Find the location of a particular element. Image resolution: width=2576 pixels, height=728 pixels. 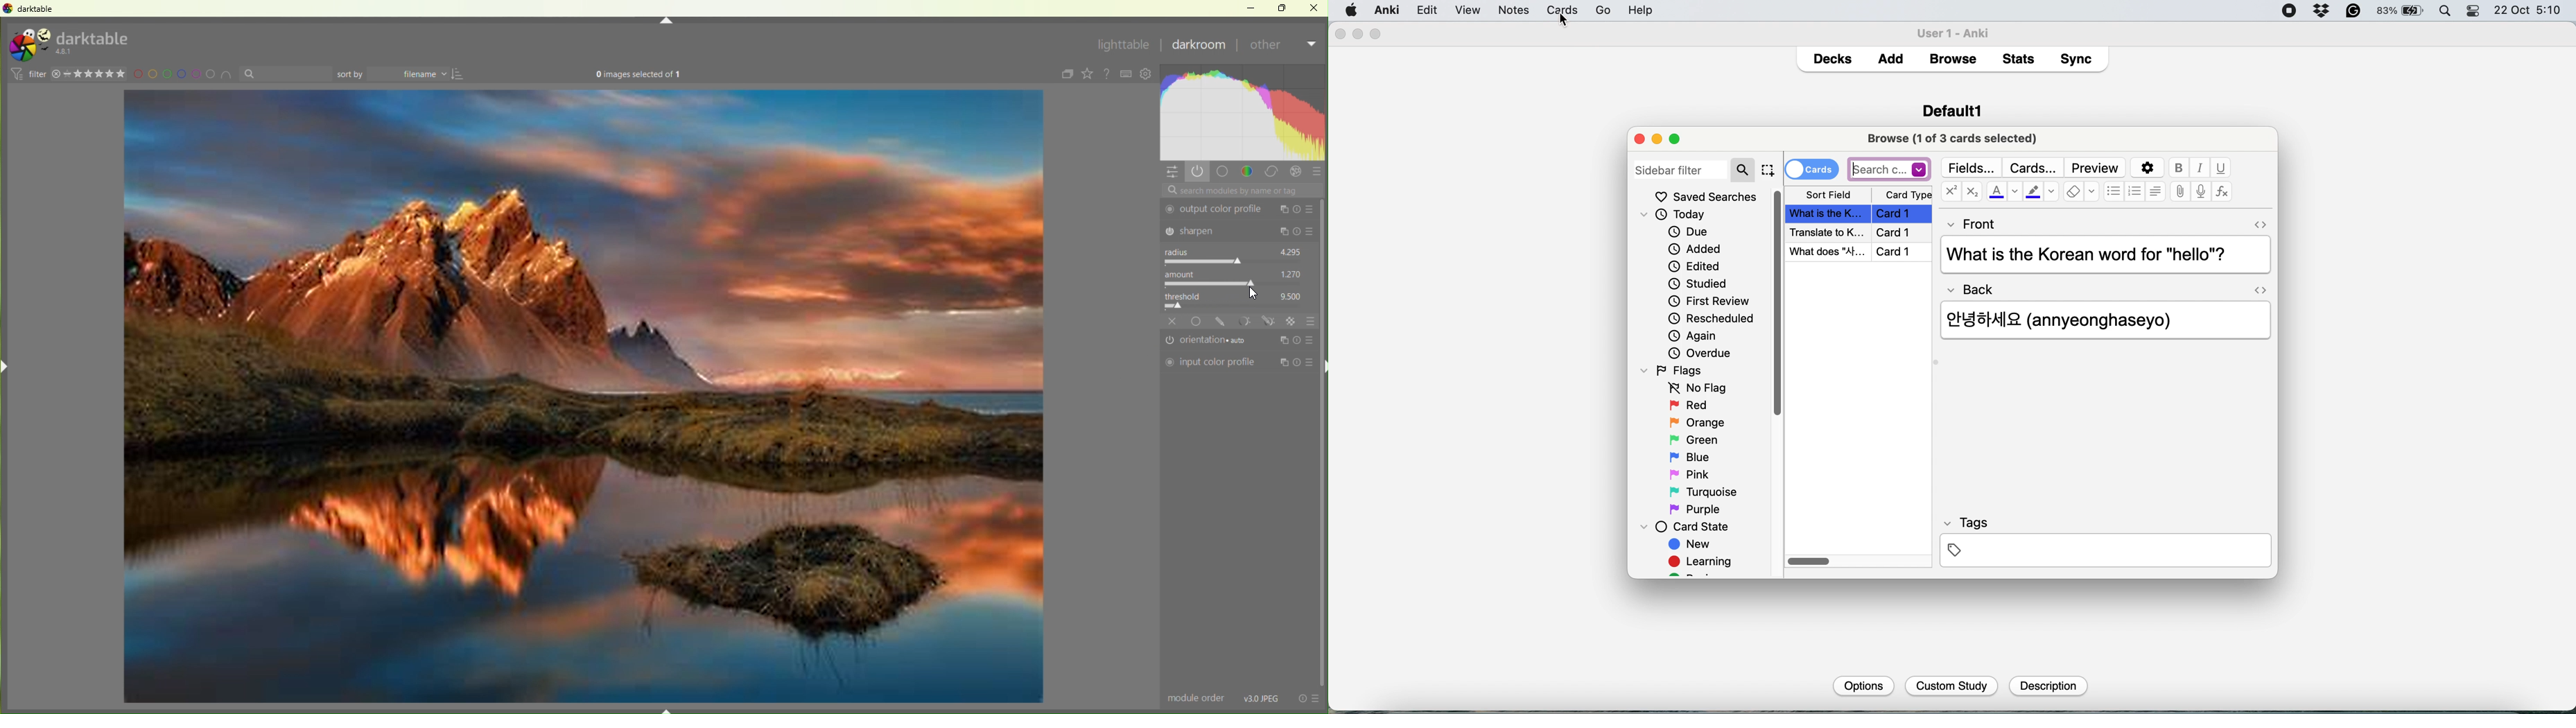

file is located at coordinates (1426, 10).